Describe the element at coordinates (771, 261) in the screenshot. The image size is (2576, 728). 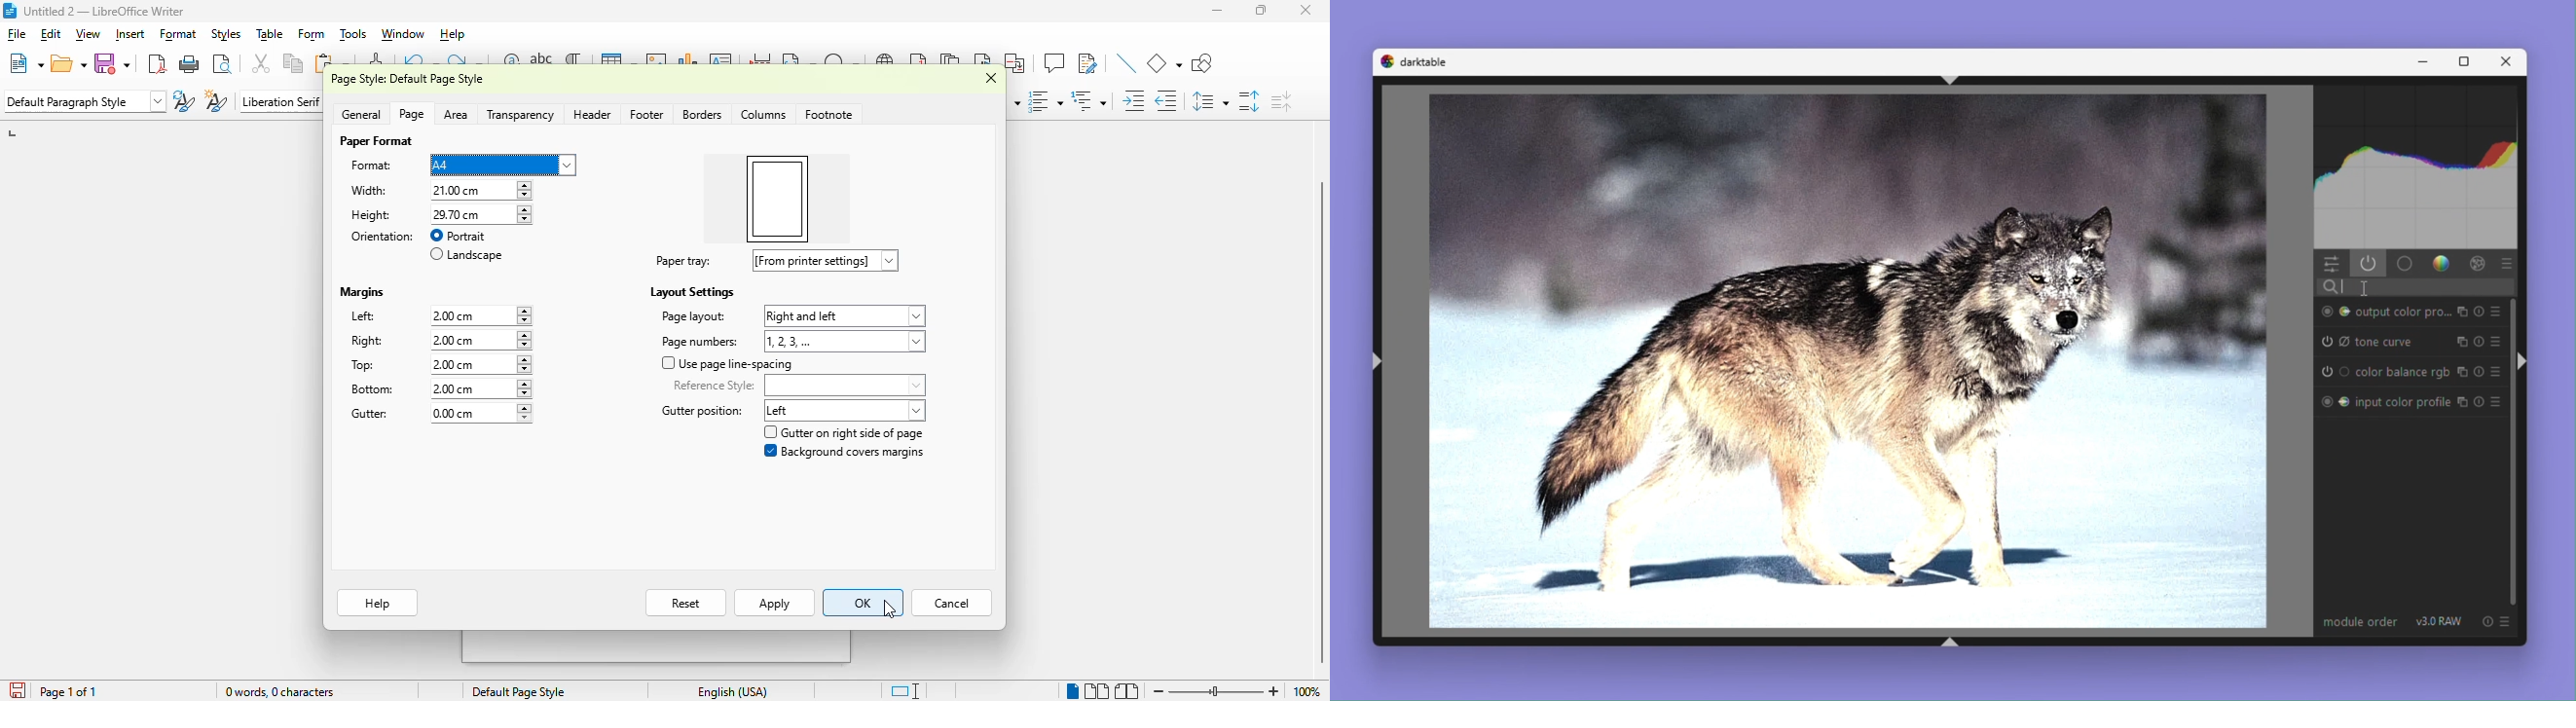
I see `paper tray: [from printer settings]` at that location.